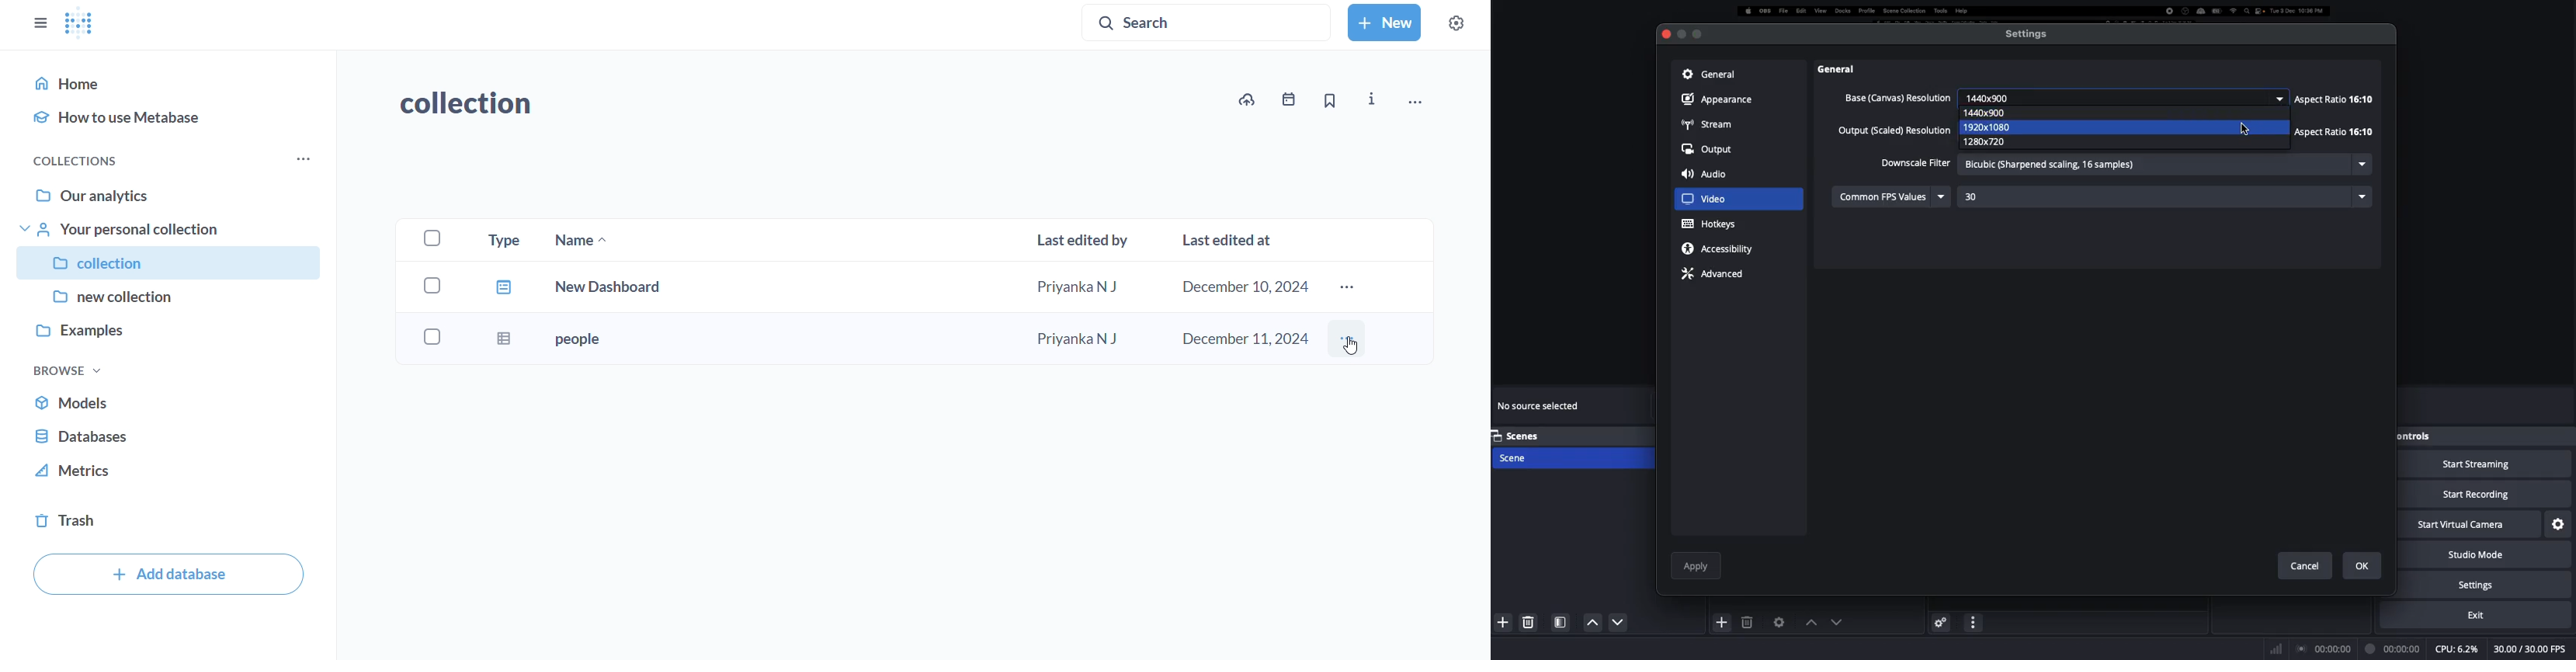 Image resolution: width=2576 pixels, height=672 pixels. I want to click on Advanced audio preferences, so click(1941, 621).